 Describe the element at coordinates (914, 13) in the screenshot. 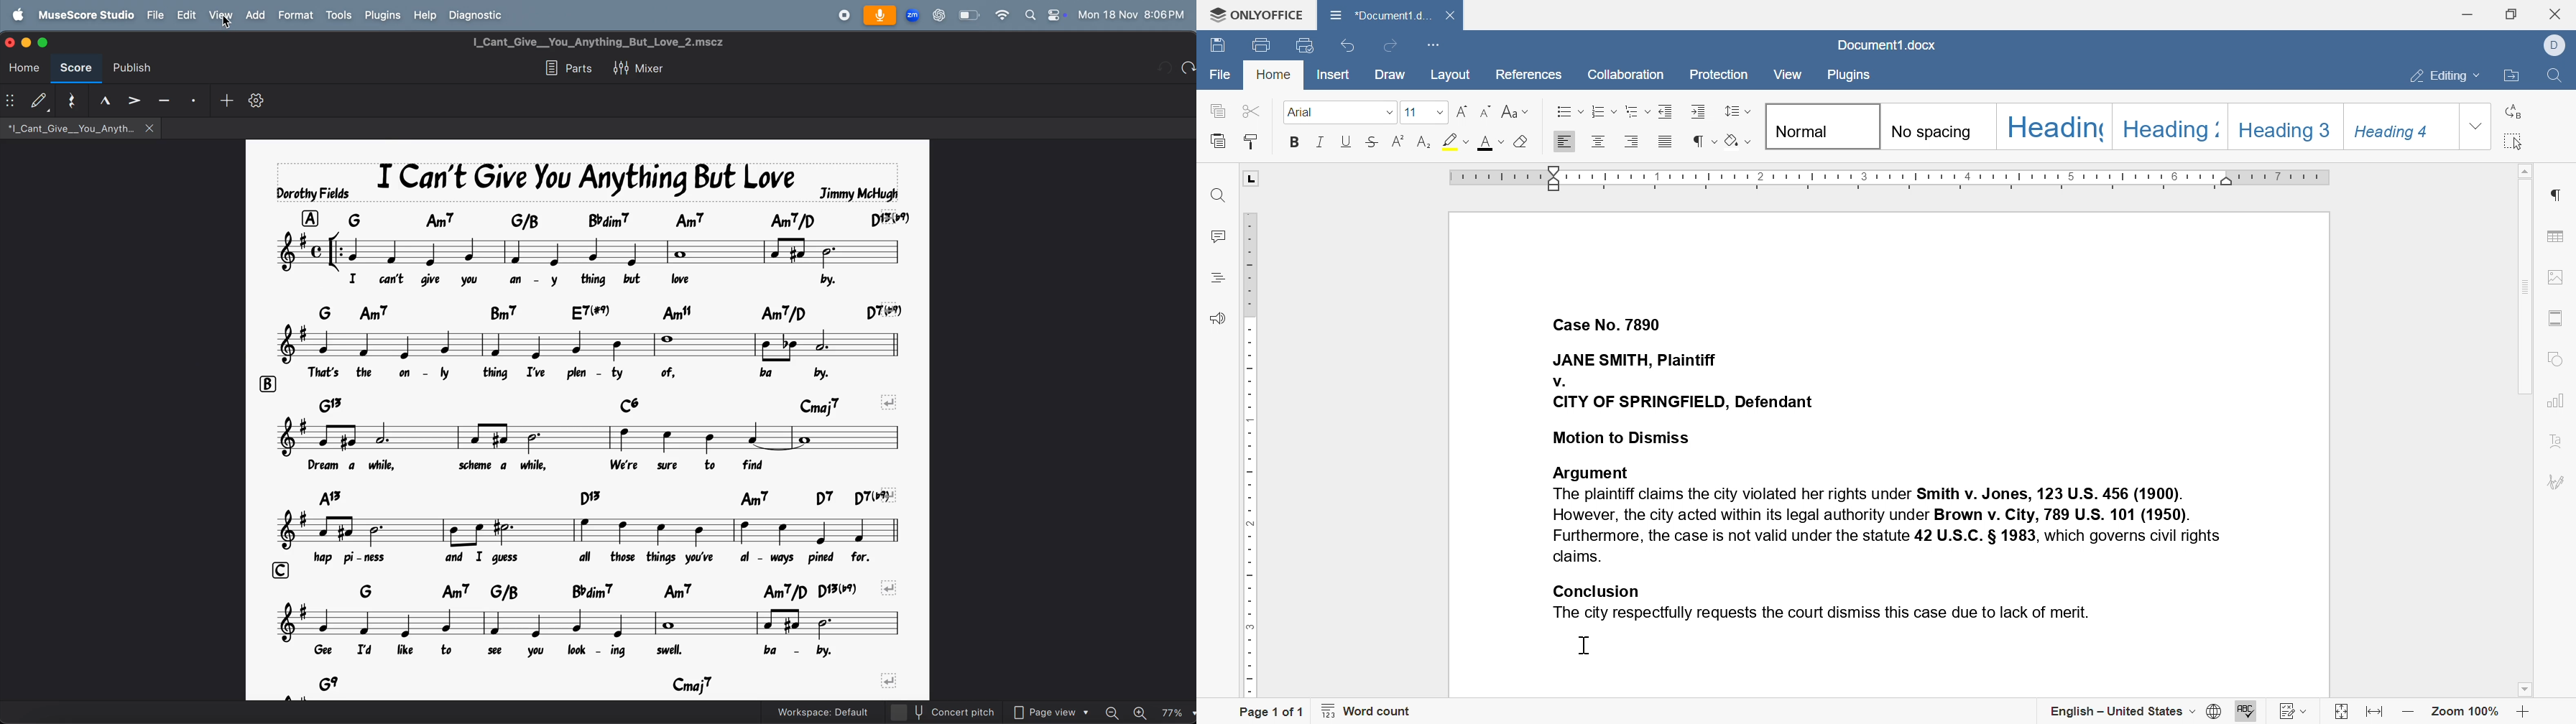

I see `zoom` at that location.